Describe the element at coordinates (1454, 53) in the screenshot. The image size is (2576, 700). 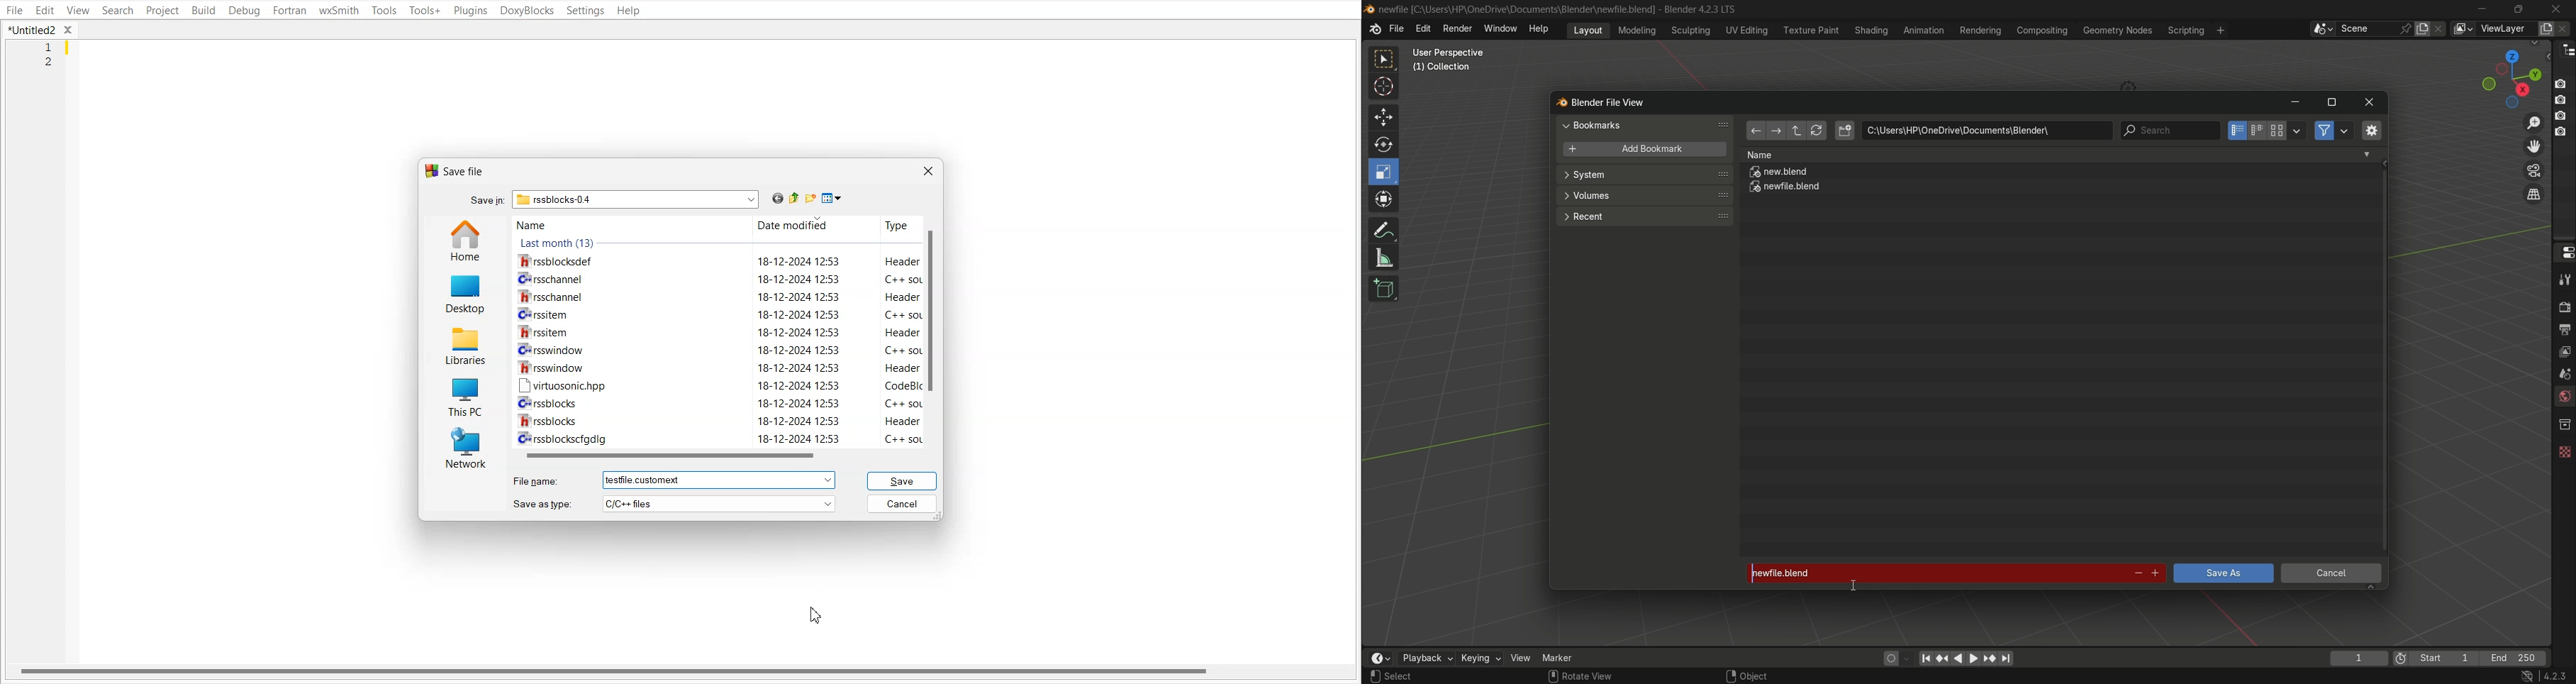
I see `User prepective` at that location.